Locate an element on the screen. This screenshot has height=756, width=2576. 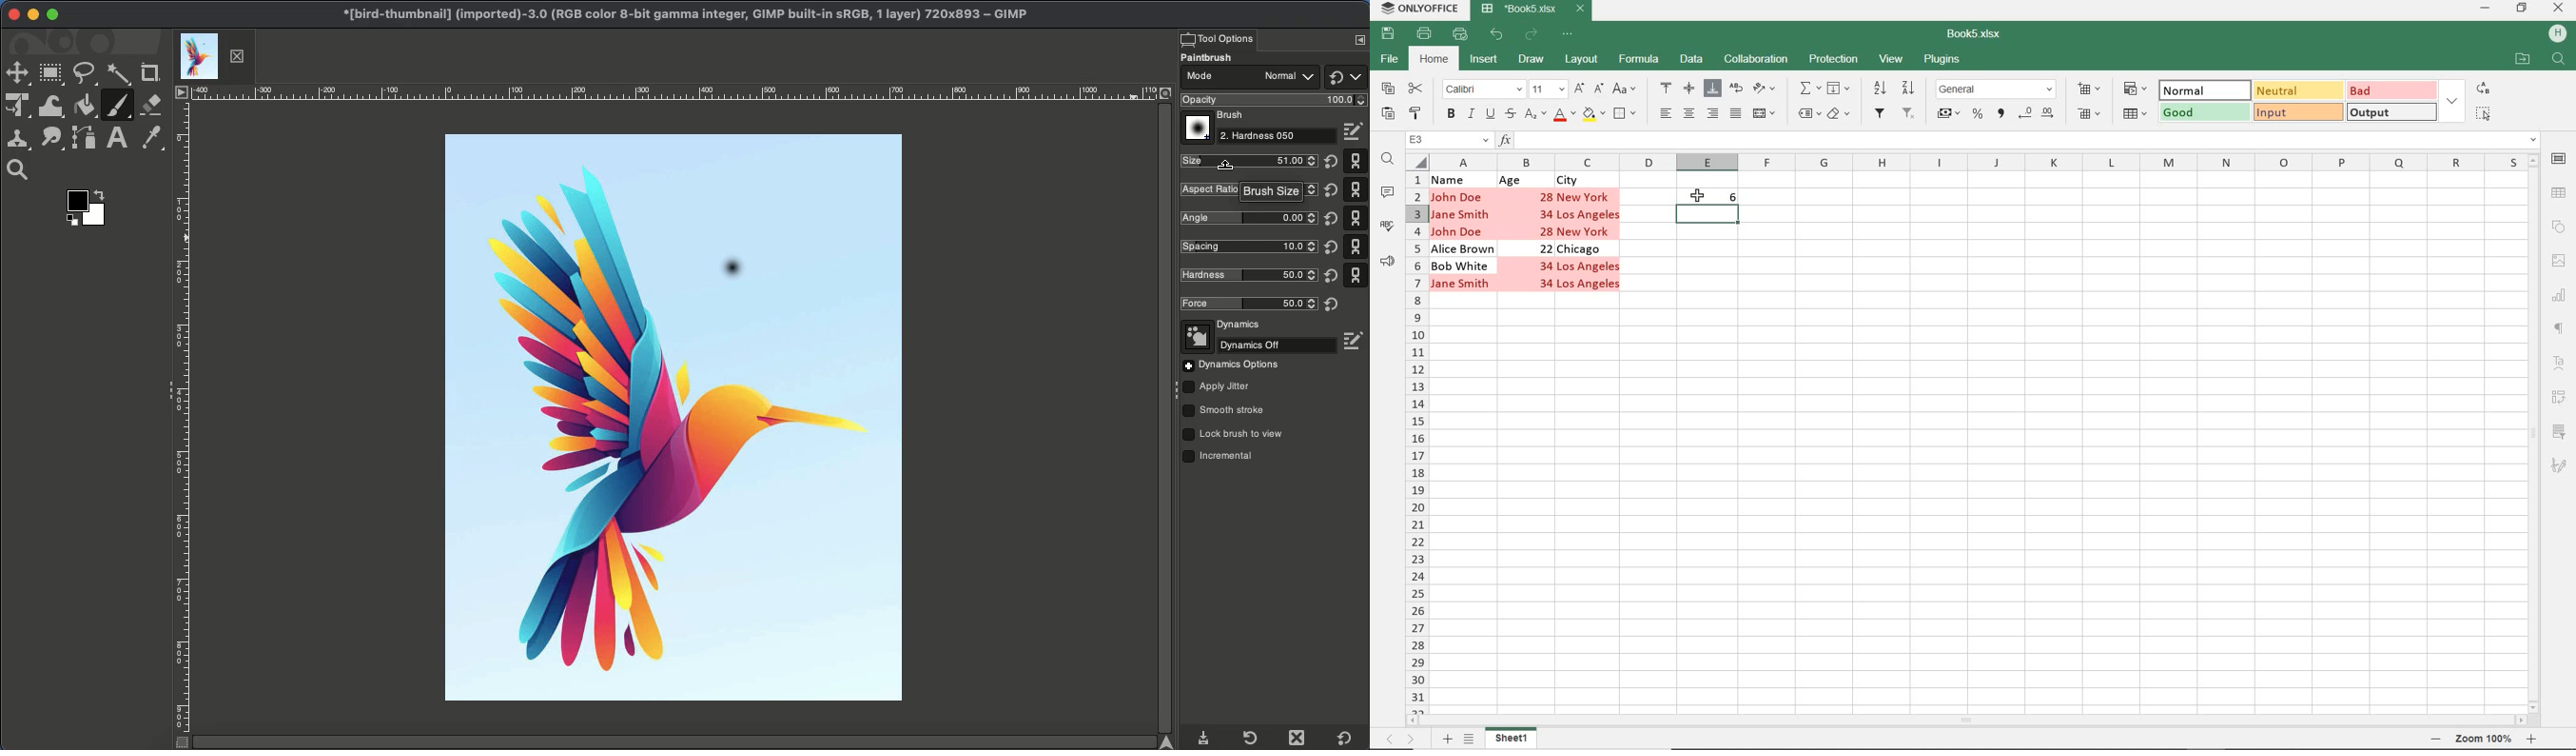
Text is located at coordinates (116, 138).